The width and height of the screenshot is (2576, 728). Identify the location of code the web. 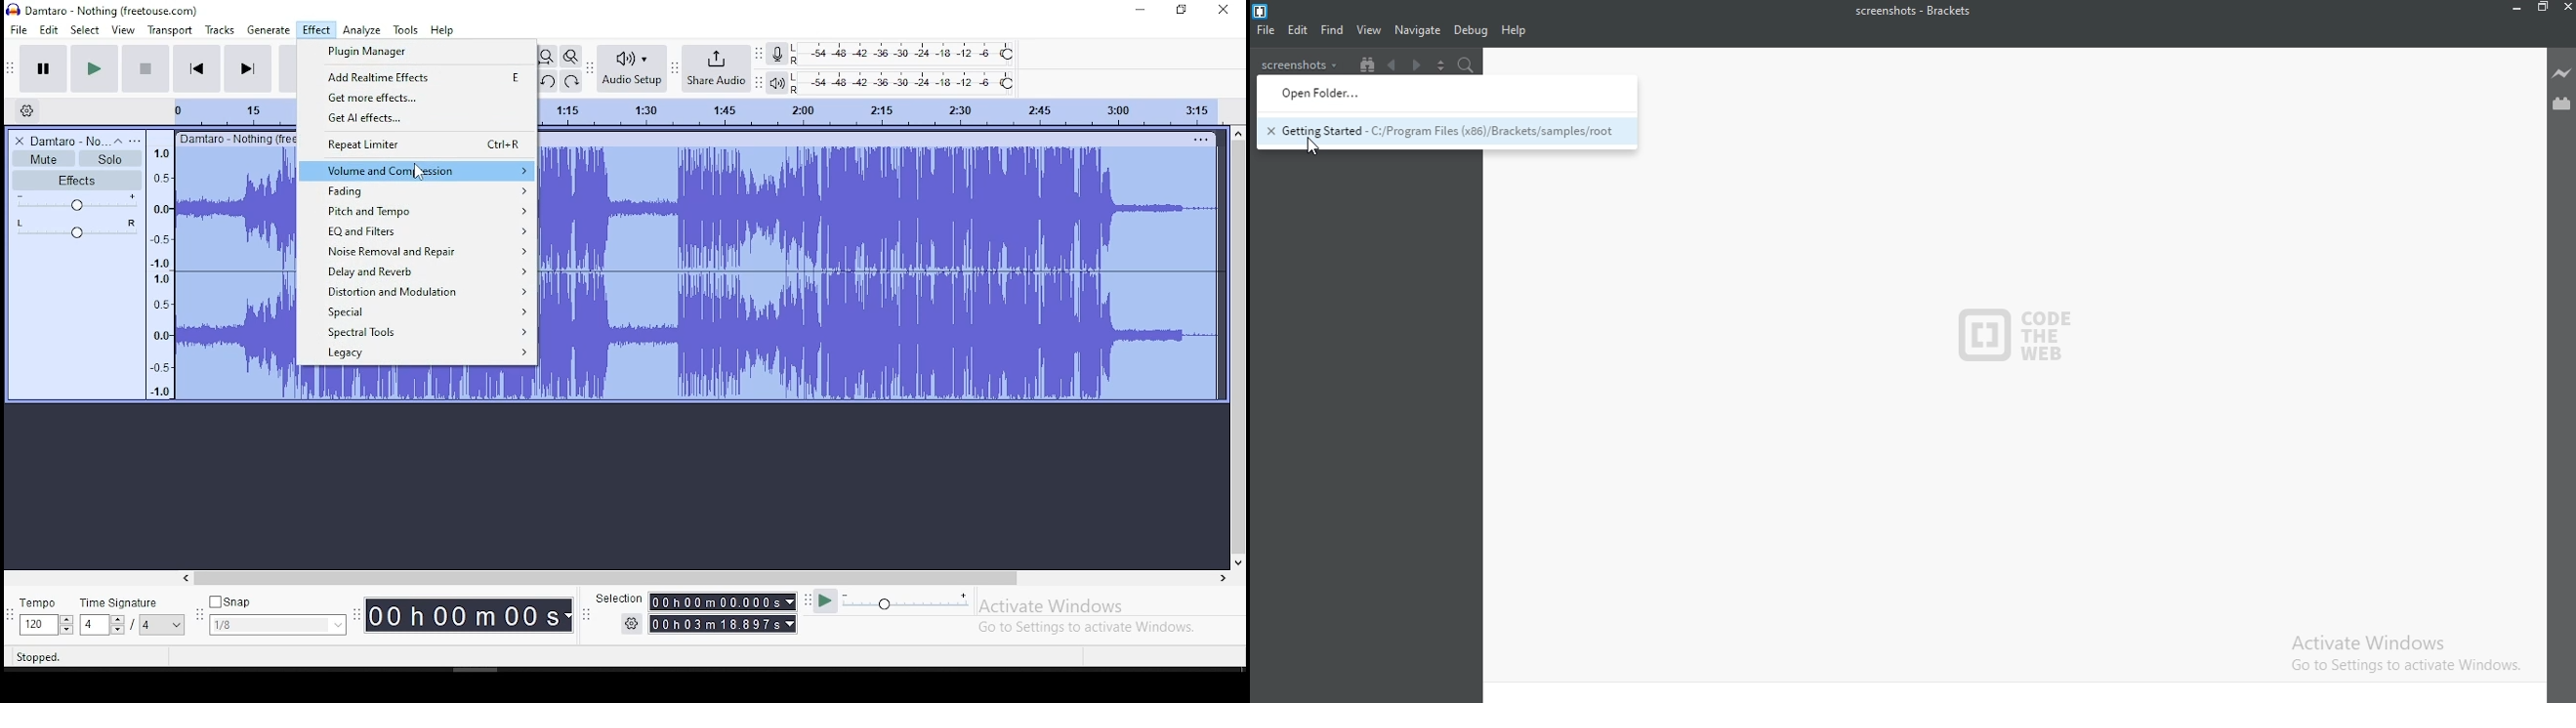
(2014, 336).